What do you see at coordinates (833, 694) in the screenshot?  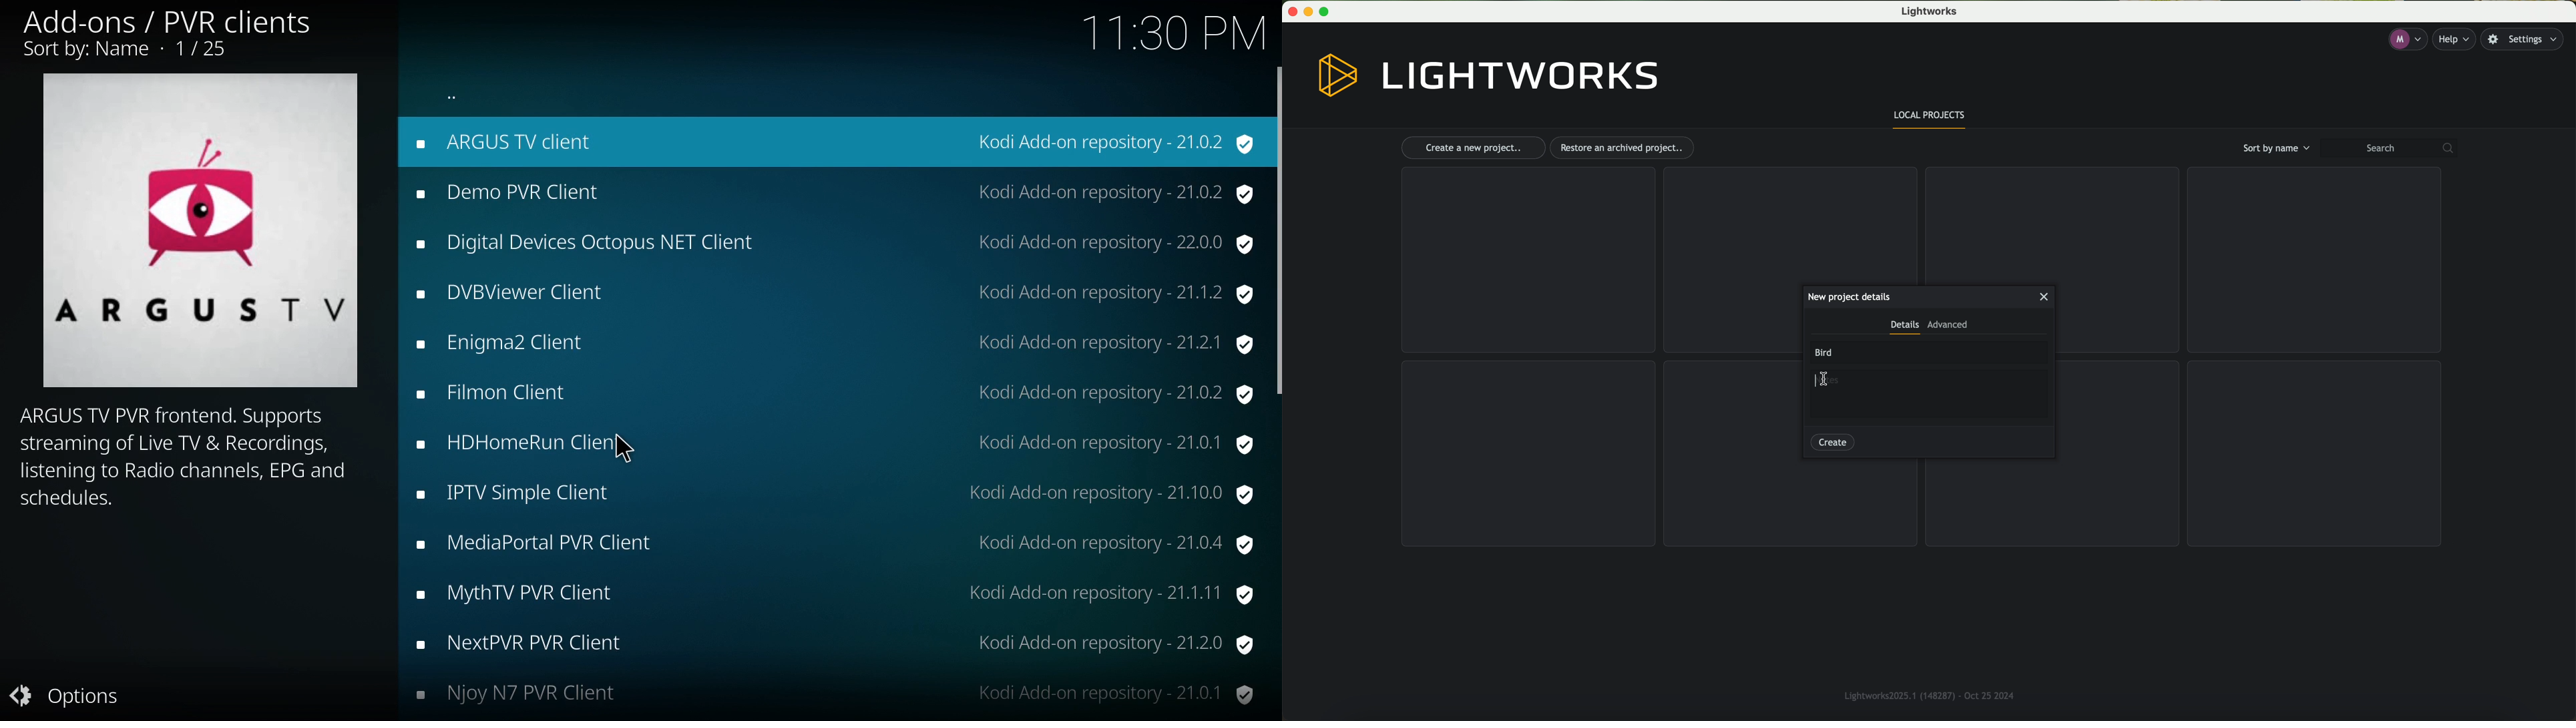 I see `Njoy N7 PVR Client Kodi Add-on repository - 21.0.1` at bounding box center [833, 694].